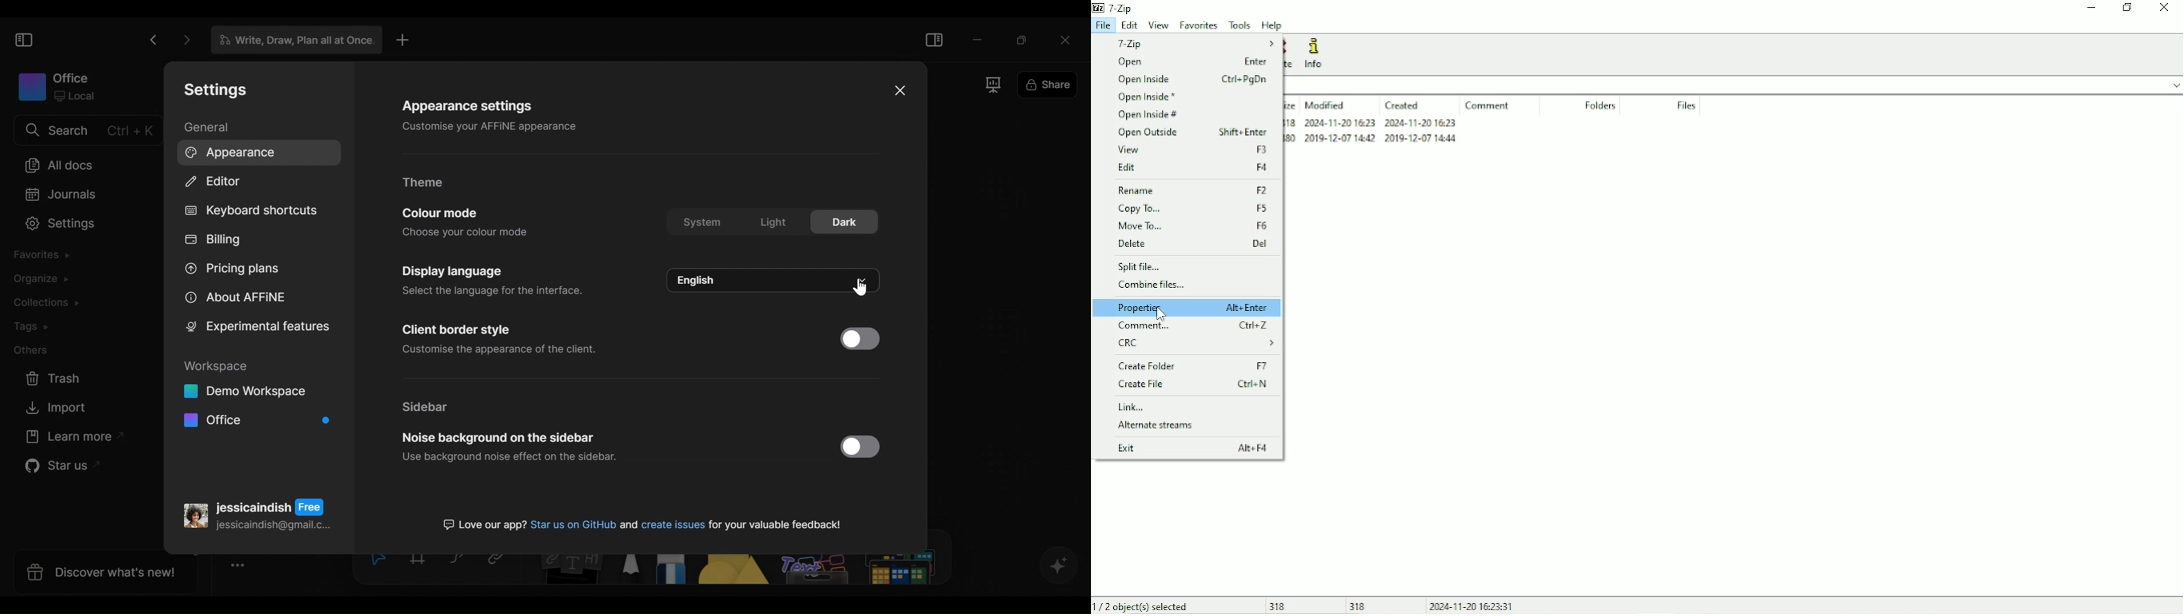  Describe the element at coordinates (674, 571) in the screenshot. I see `Eraser` at that location.